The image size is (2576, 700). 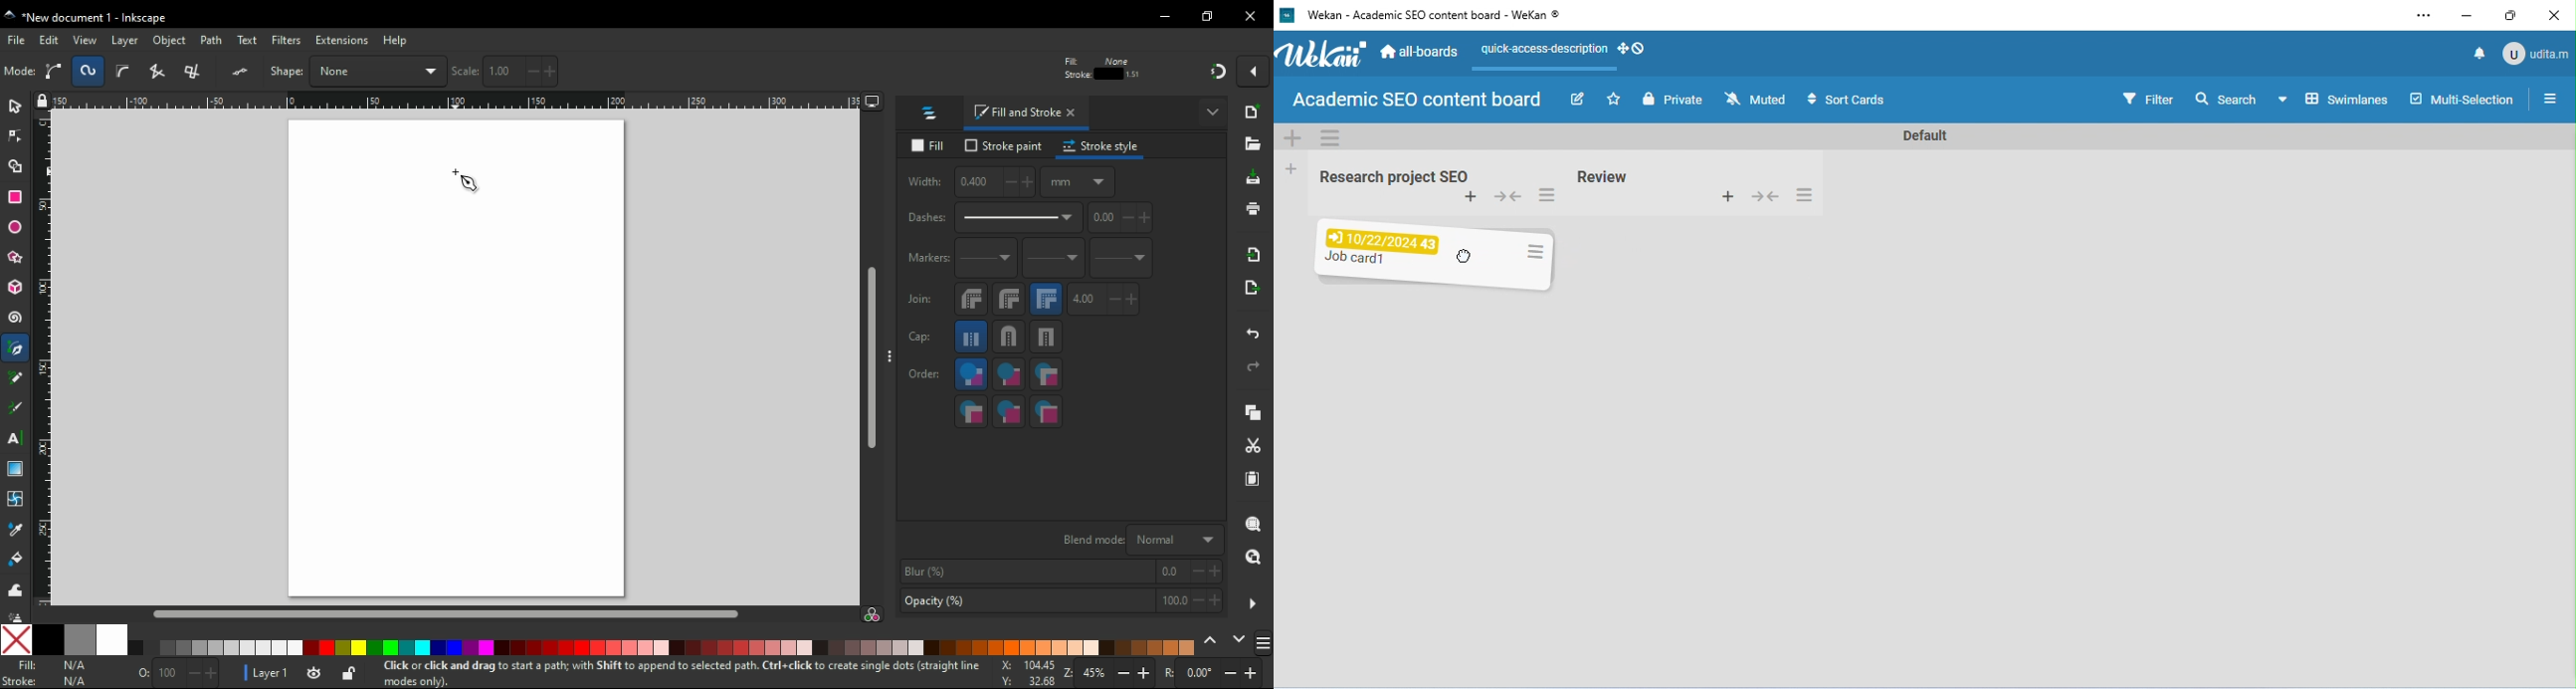 I want to click on spiral tool, so click(x=17, y=318).